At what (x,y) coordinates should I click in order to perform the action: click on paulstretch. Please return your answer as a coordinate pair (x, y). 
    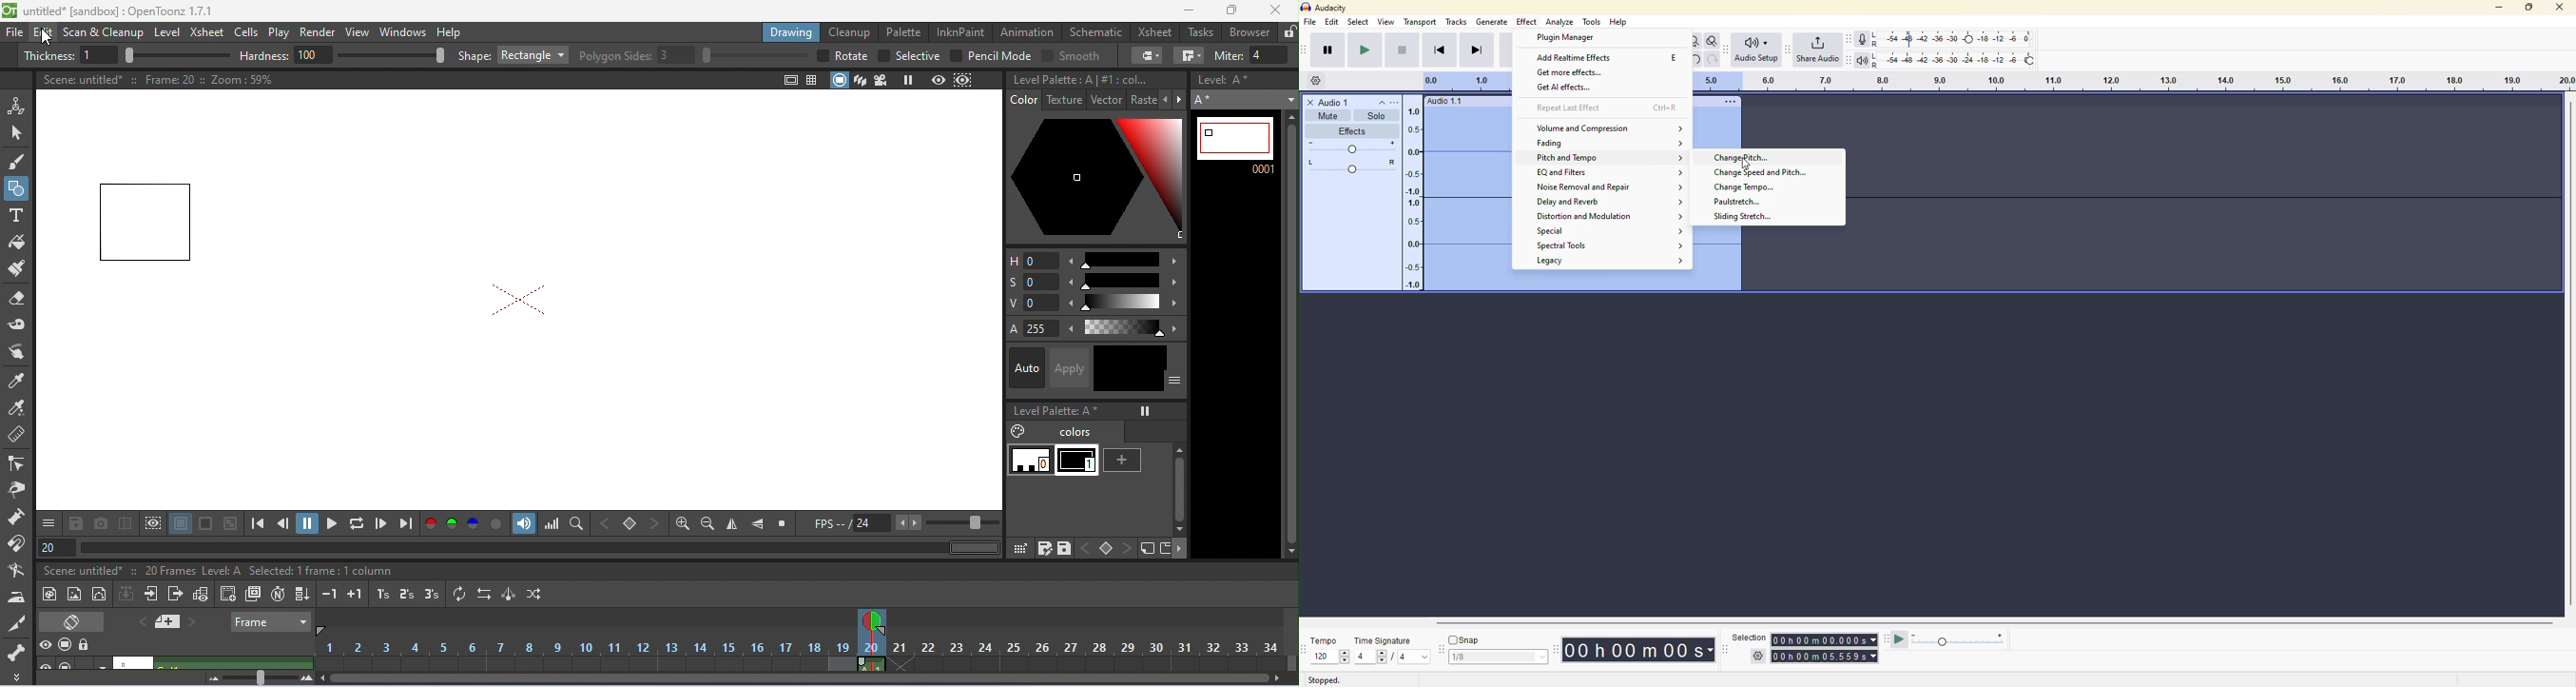
    Looking at the image, I should click on (1738, 202).